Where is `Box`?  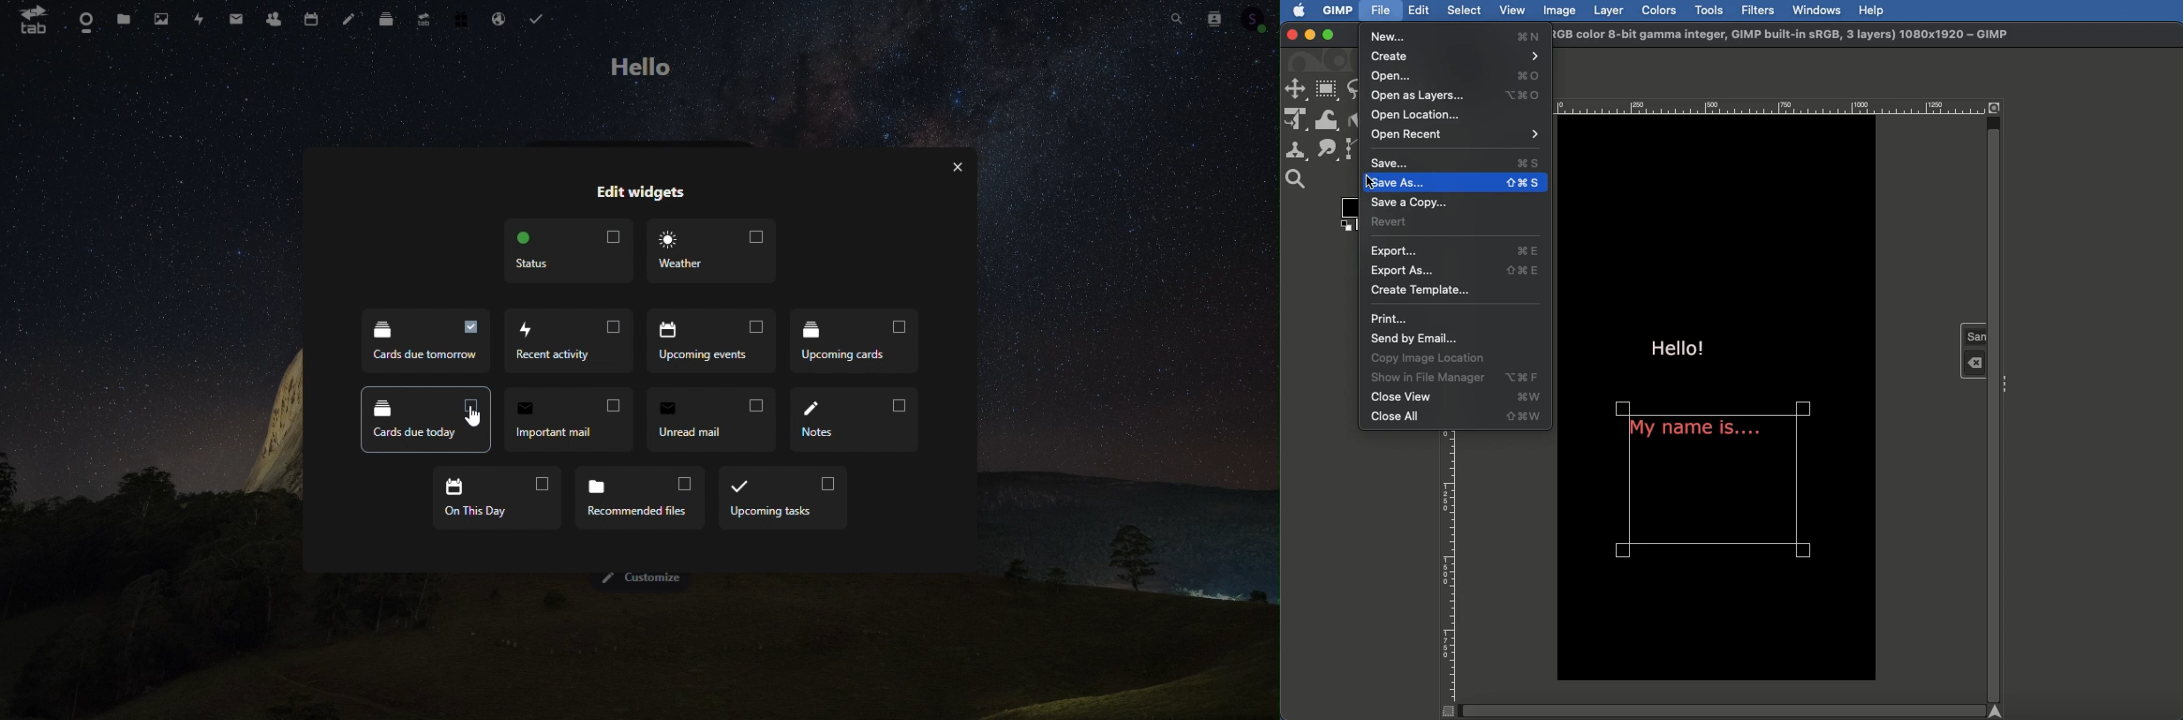 Box is located at coordinates (1347, 217).